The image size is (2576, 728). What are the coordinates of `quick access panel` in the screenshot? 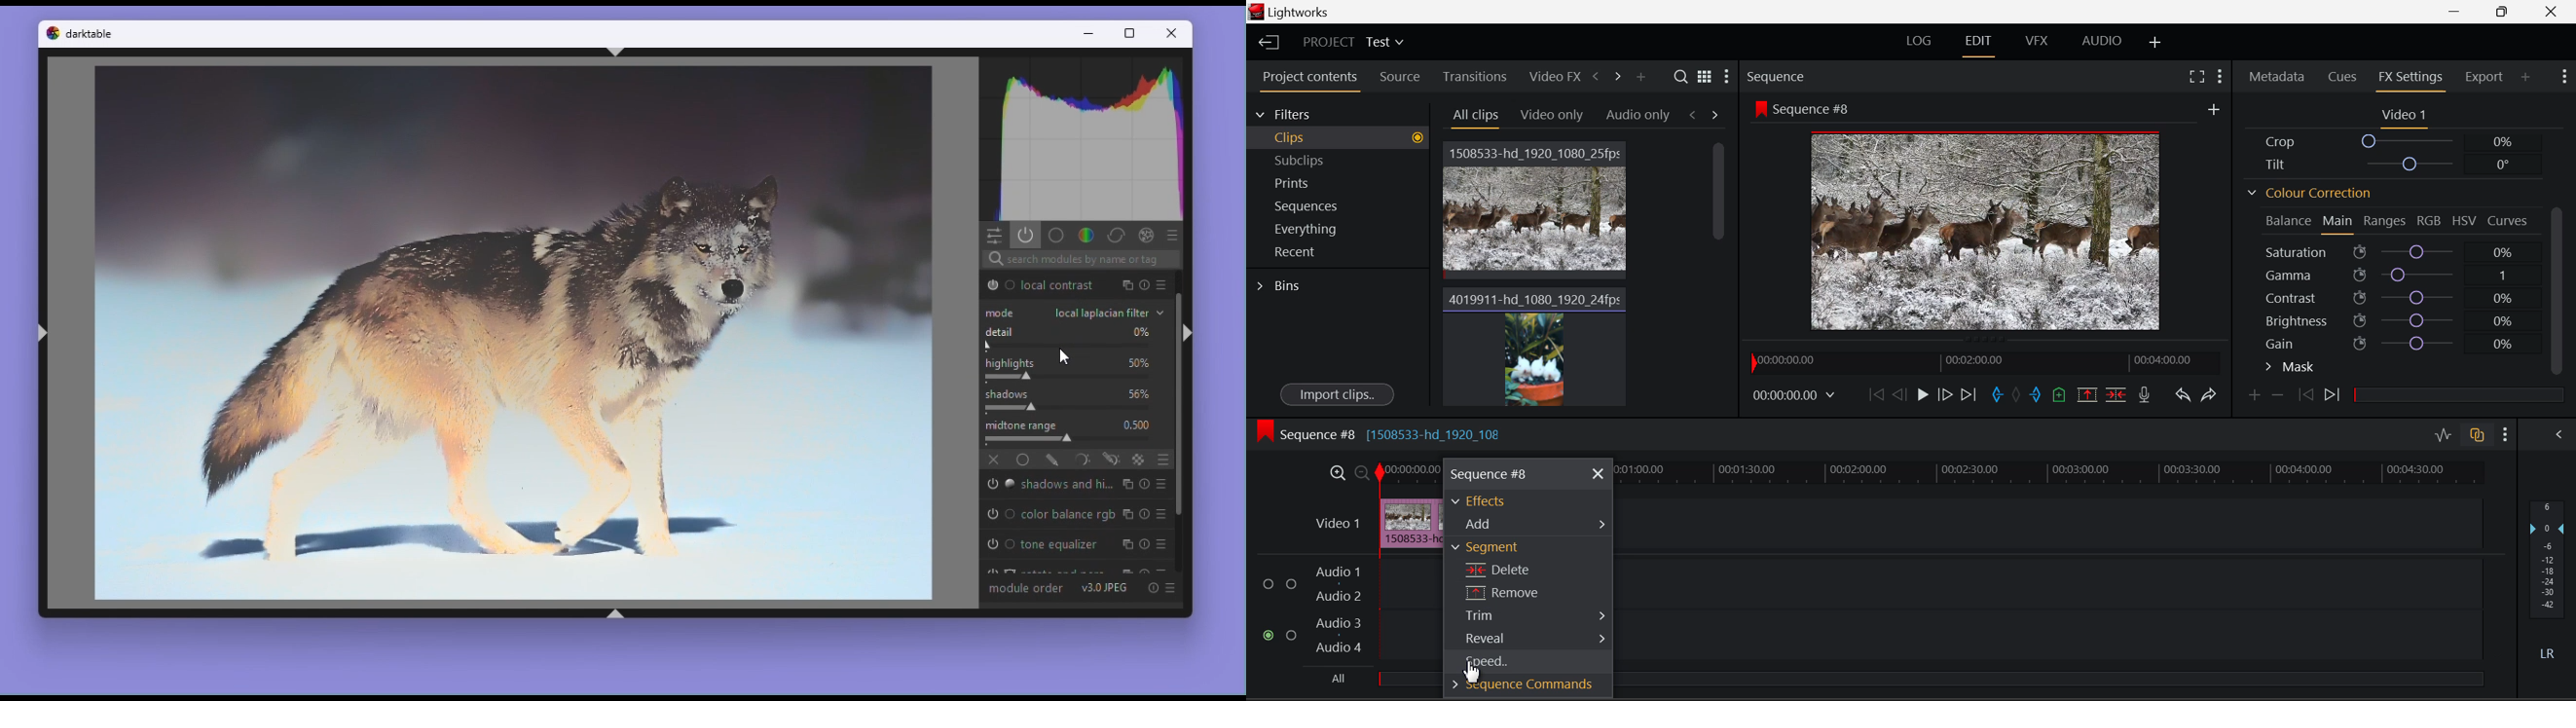 It's located at (993, 236).